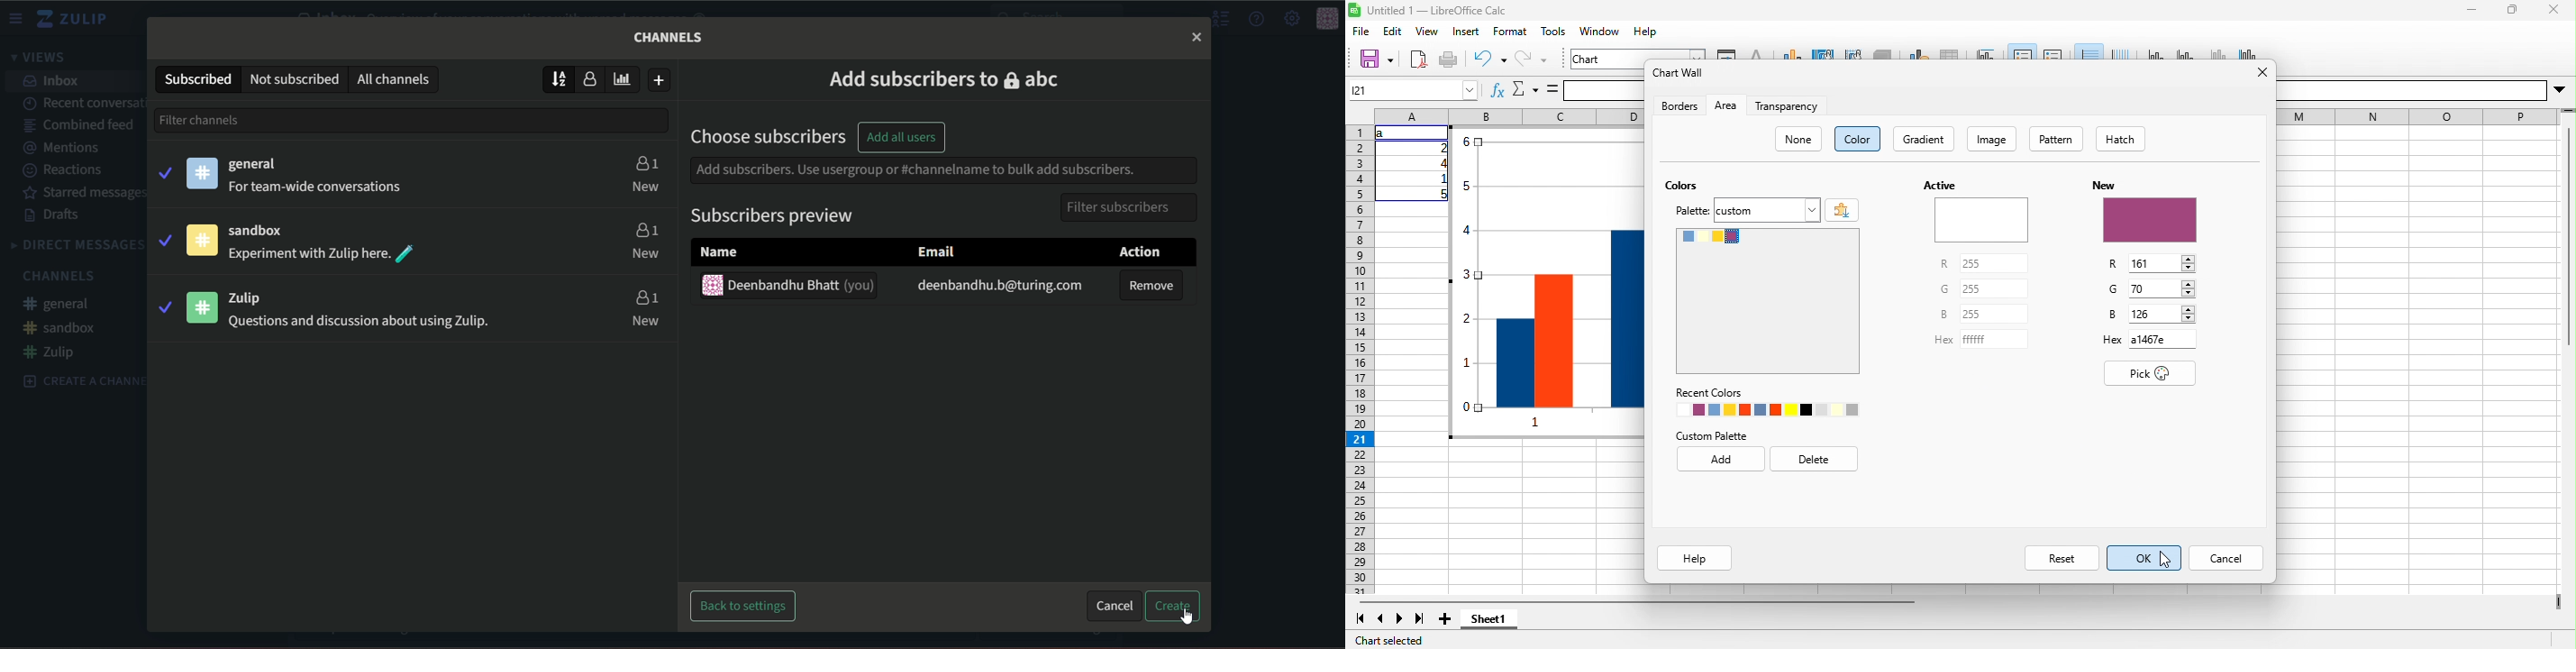 Image resolution: width=2576 pixels, height=672 pixels. I want to click on close, so click(2553, 10).